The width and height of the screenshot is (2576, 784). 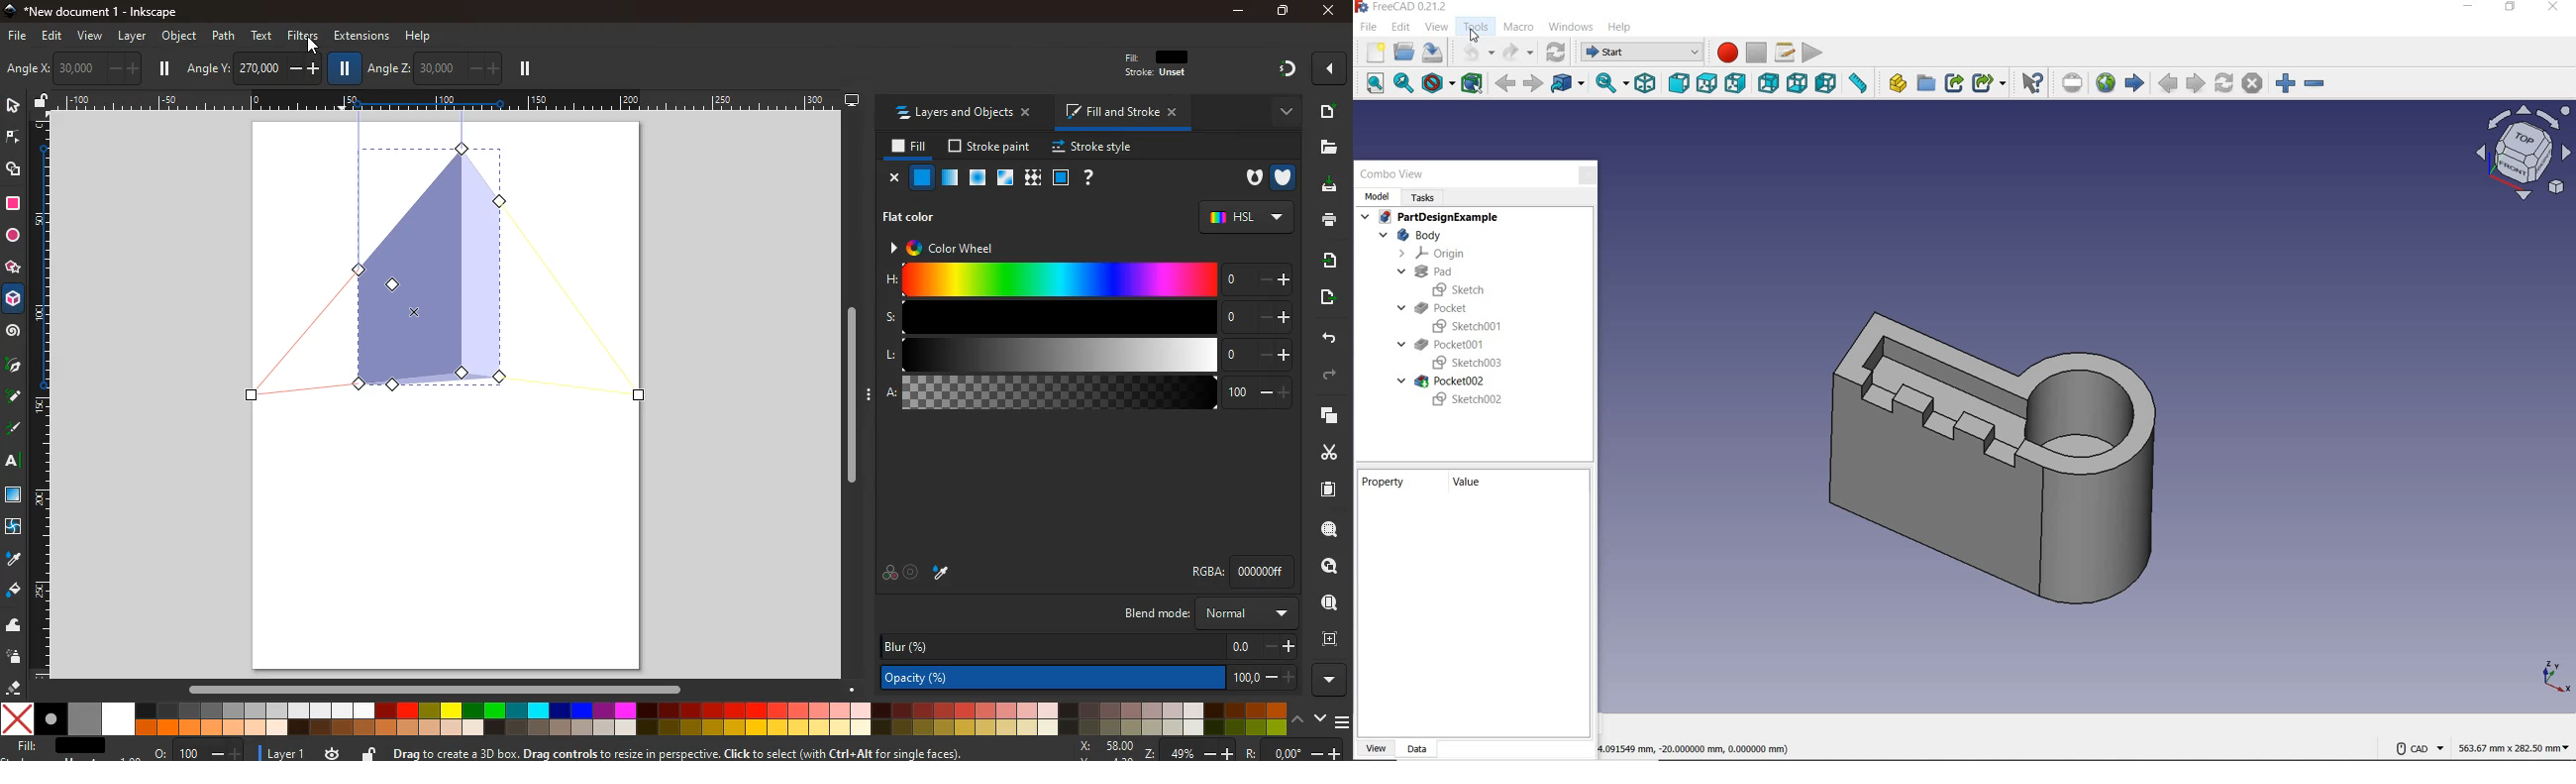 What do you see at coordinates (1281, 12) in the screenshot?
I see `Restore` at bounding box center [1281, 12].